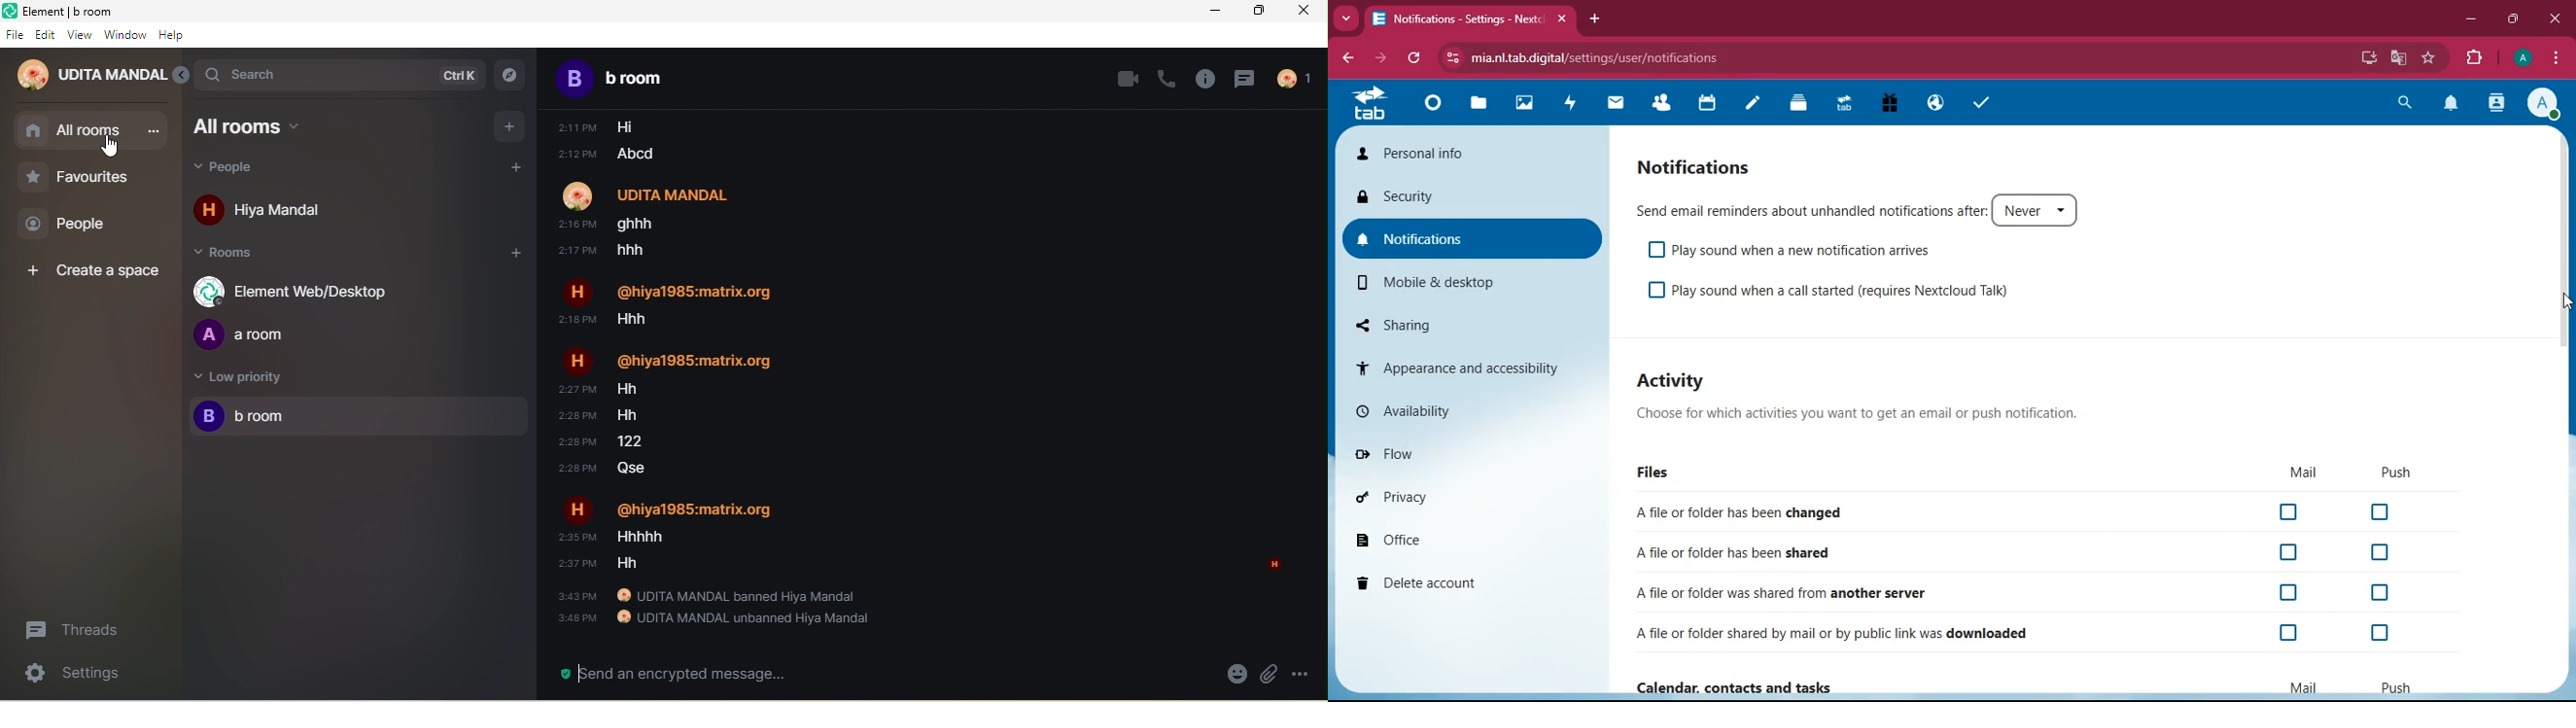 The width and height of the screenshot is (2576, 728). Describe the element at coordinates (1169, 77) in the screenshot. I see `voice call` at that location.